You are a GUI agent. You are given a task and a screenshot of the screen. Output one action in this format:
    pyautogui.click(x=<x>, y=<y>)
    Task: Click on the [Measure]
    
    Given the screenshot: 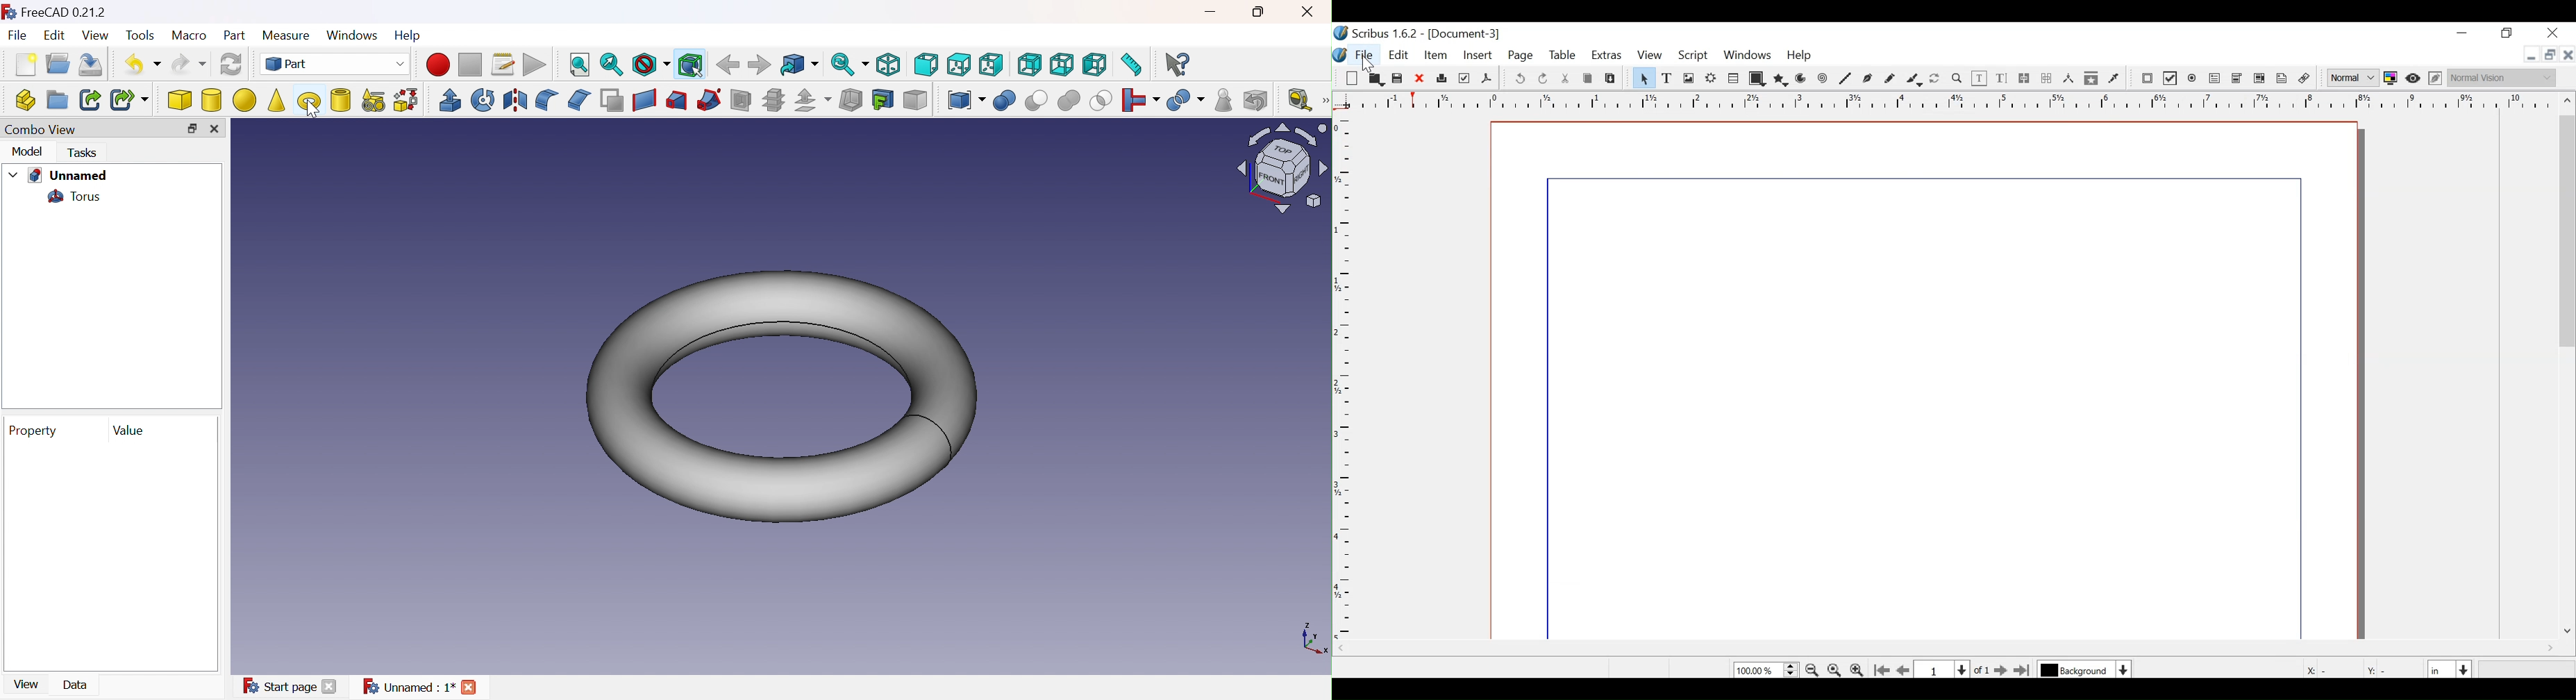 What is the action you would take?
    pyautogui.click(x=1323, y=100)
    